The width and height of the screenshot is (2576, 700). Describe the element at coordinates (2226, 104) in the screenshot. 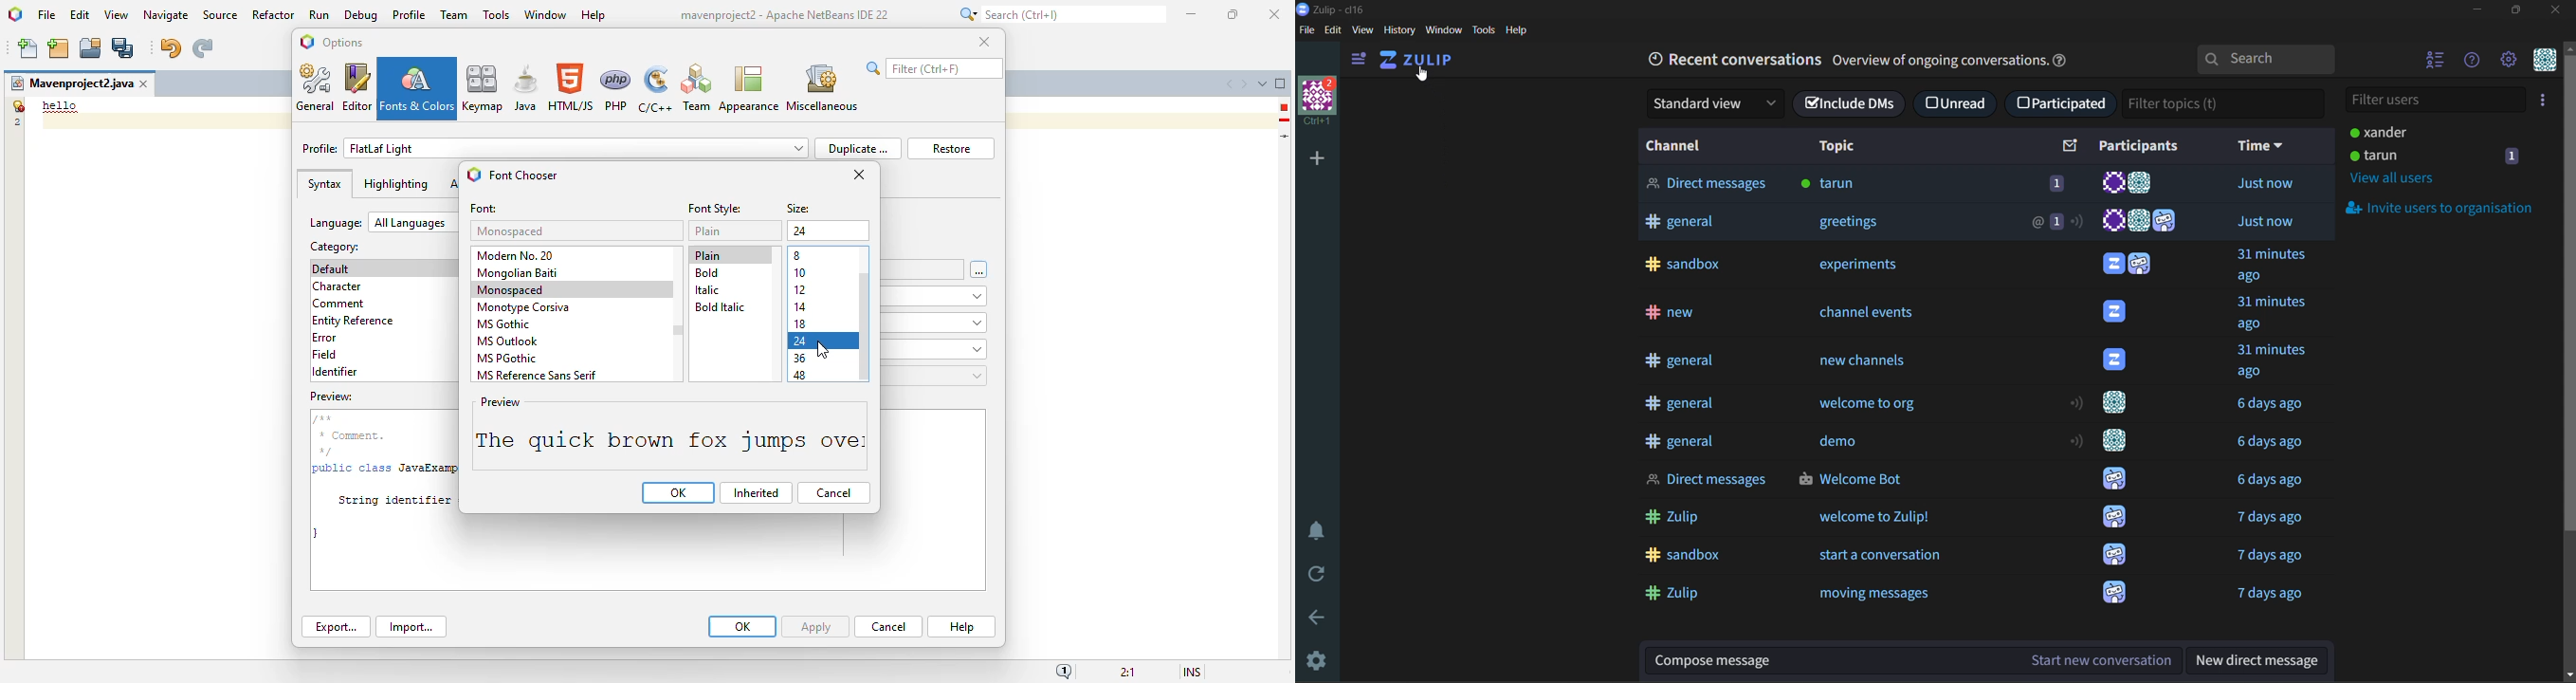

I see `filter topics` at that location.